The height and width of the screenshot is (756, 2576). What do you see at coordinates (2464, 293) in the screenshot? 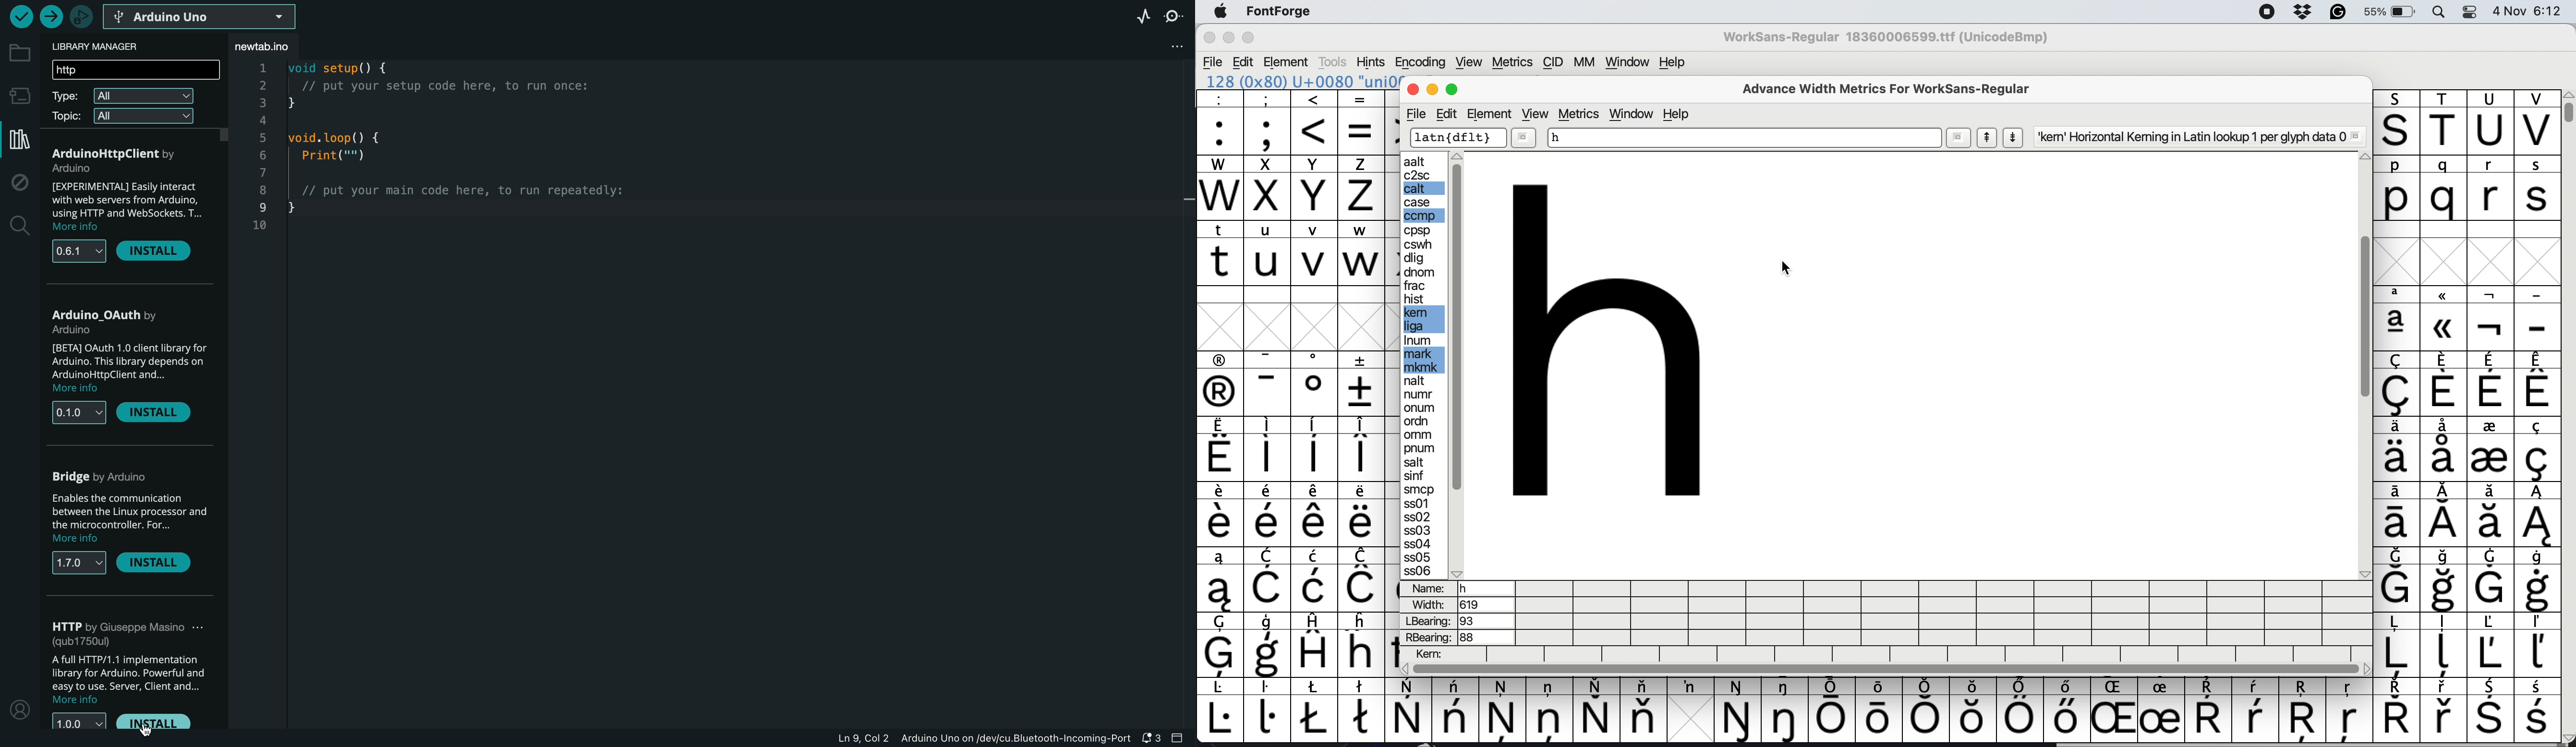
I see `special characters` at bounding box center [2464, 293].